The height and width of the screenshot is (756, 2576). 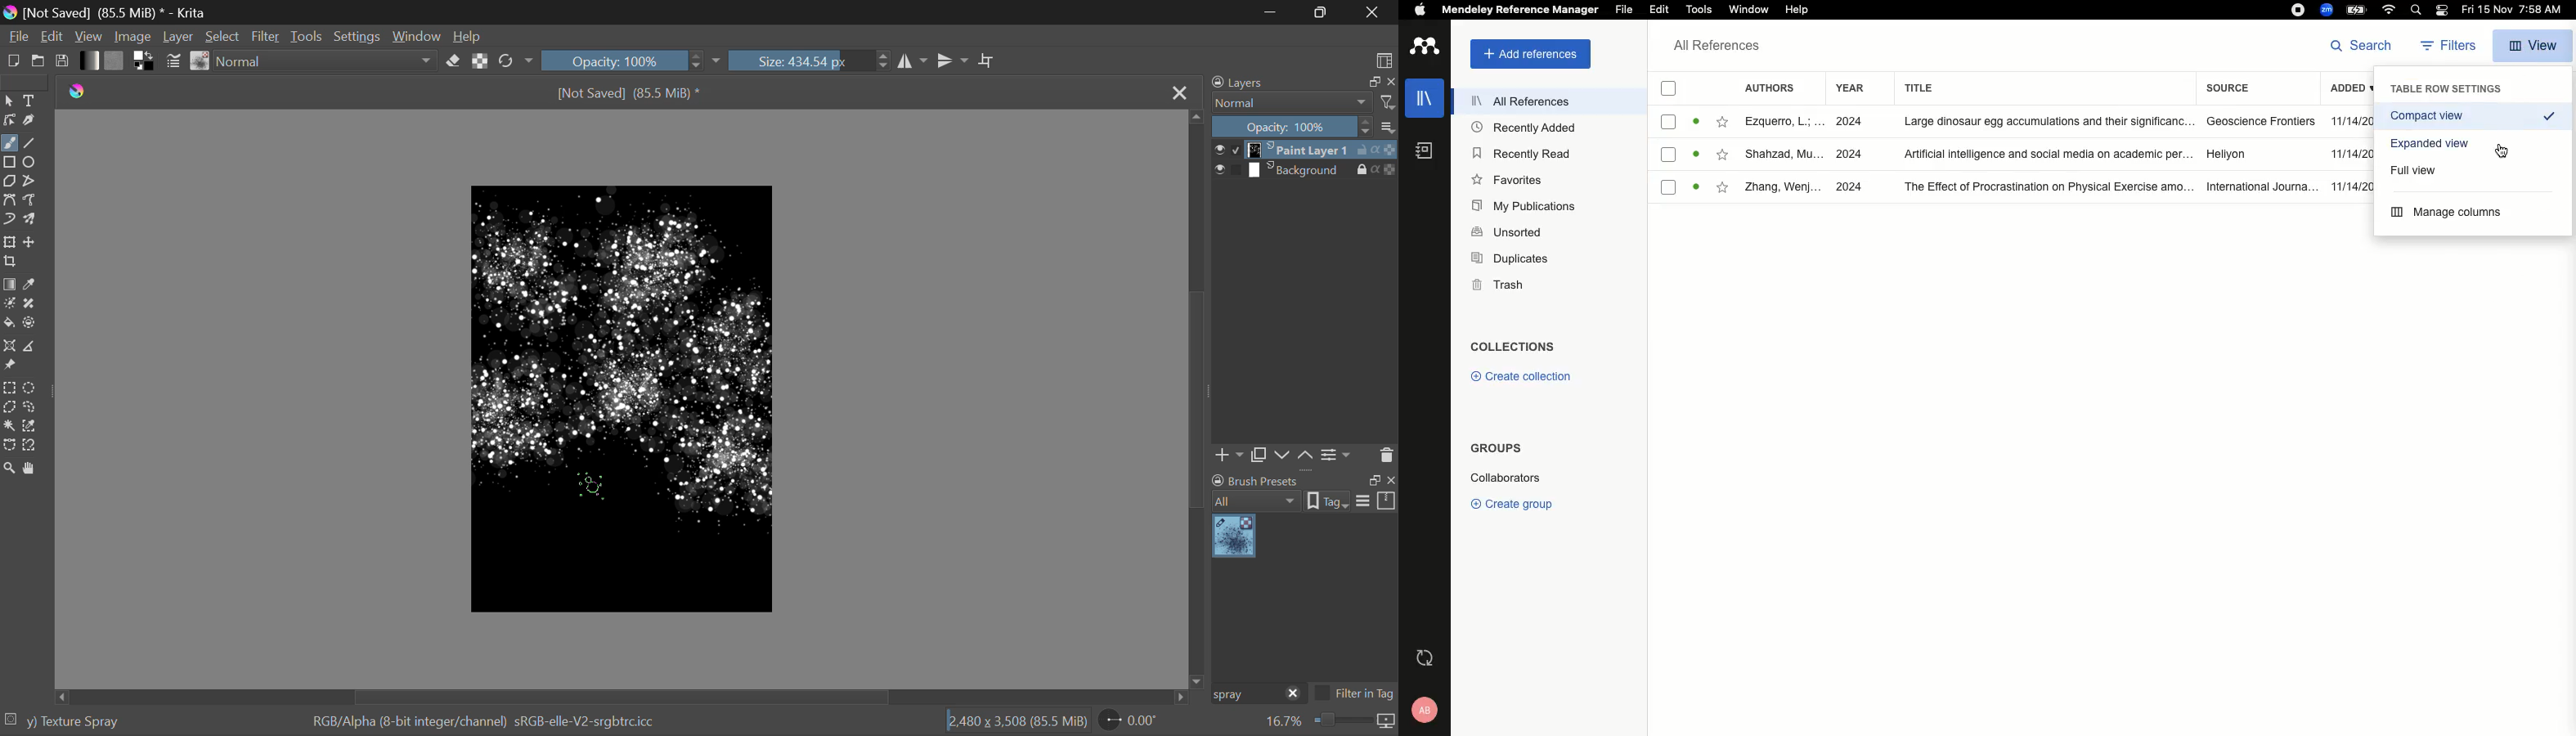 I want to click on Spray Brush Preset, so click(x=1234, y=537).